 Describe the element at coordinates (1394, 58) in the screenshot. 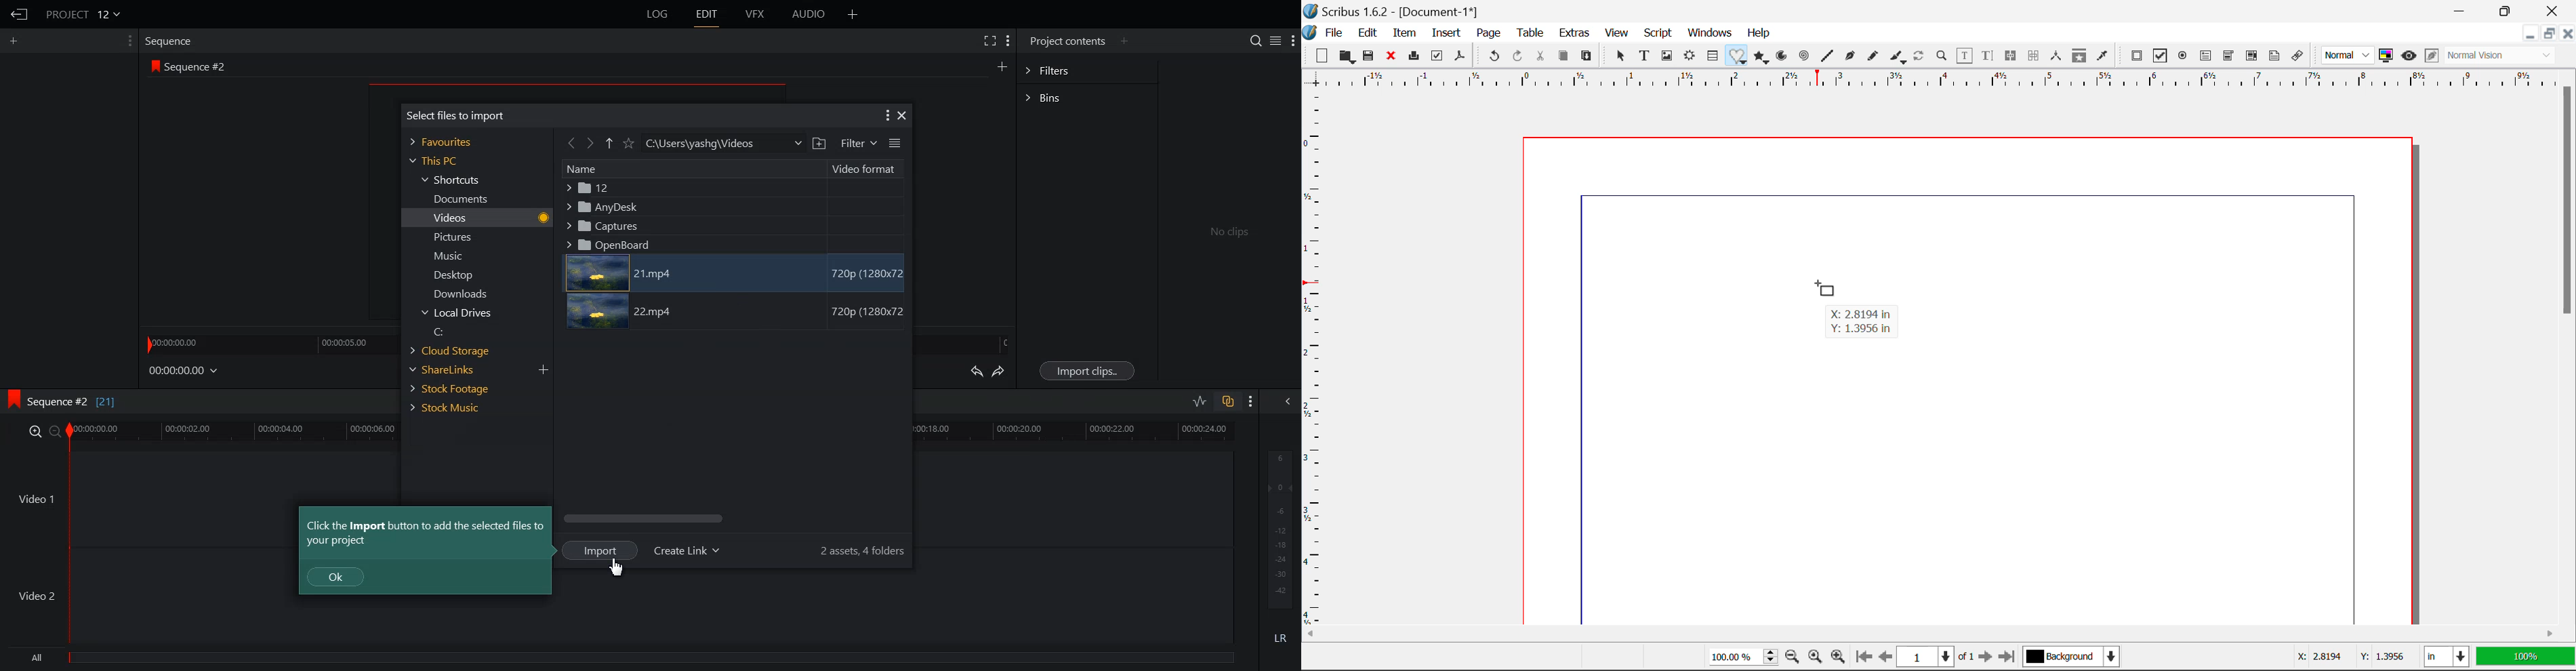

I see `Close` at that location.